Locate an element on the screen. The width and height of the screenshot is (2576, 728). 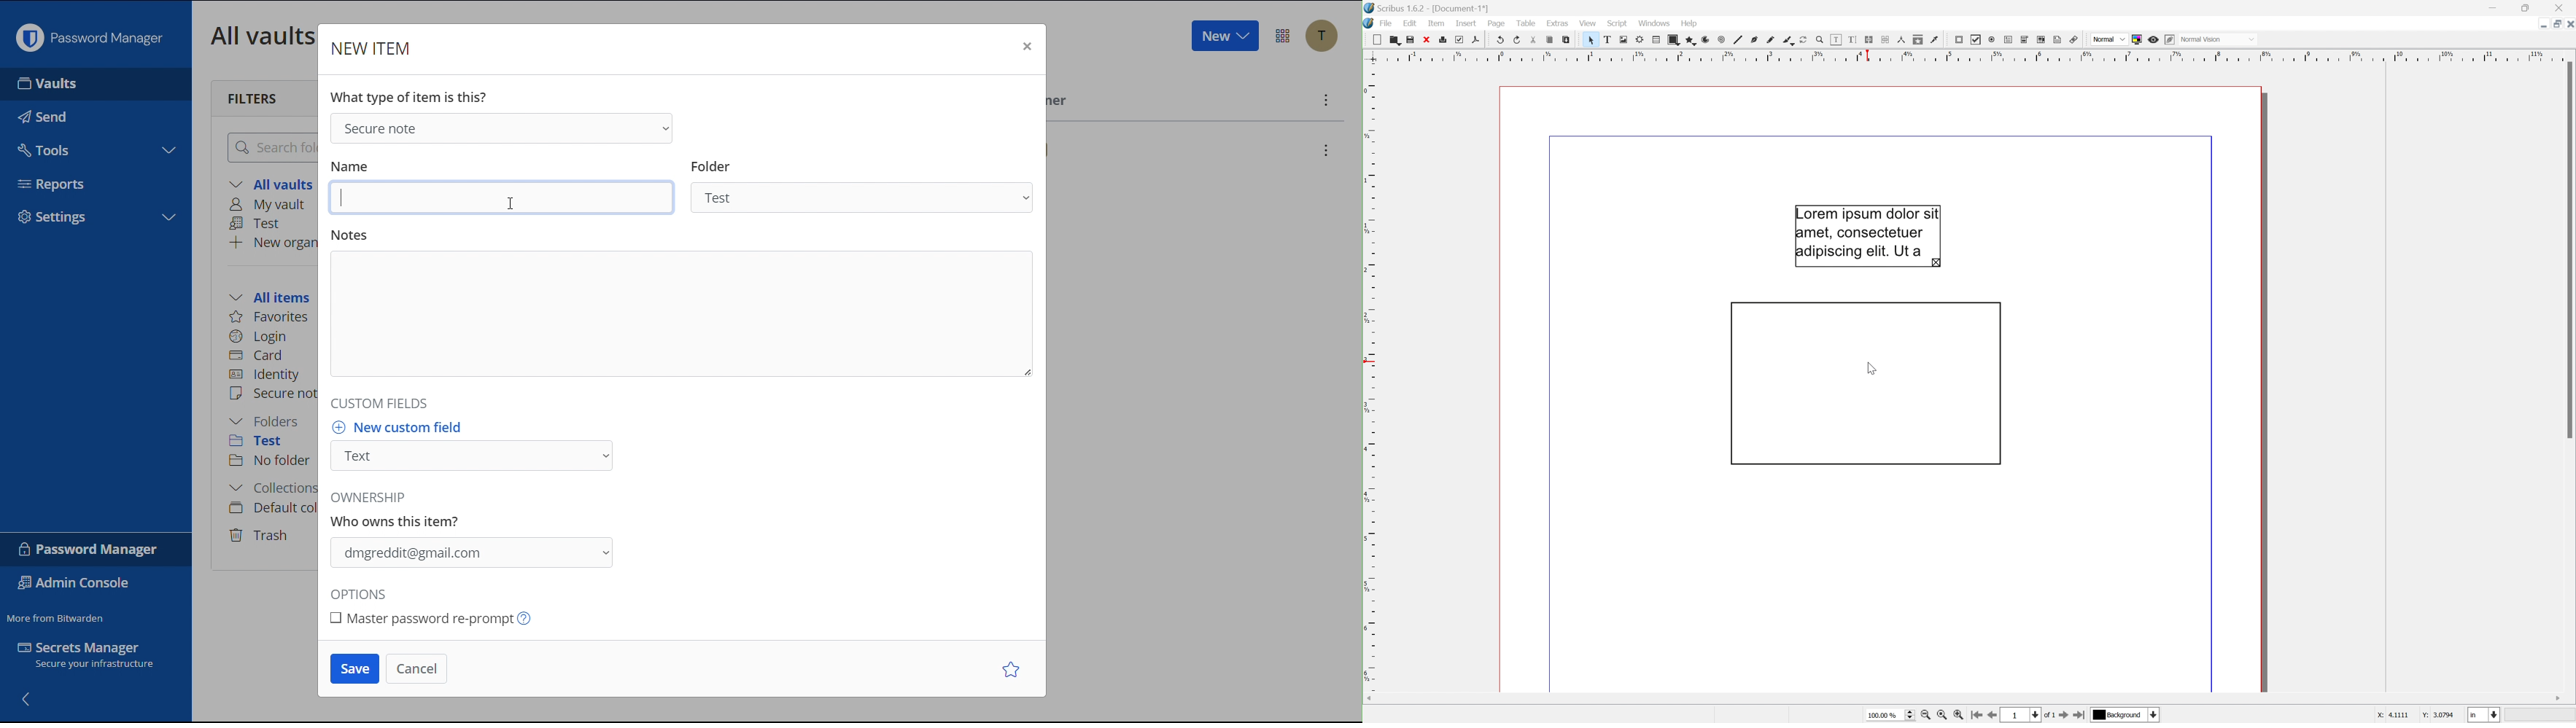
Table is located at coordinates (1527, 24).